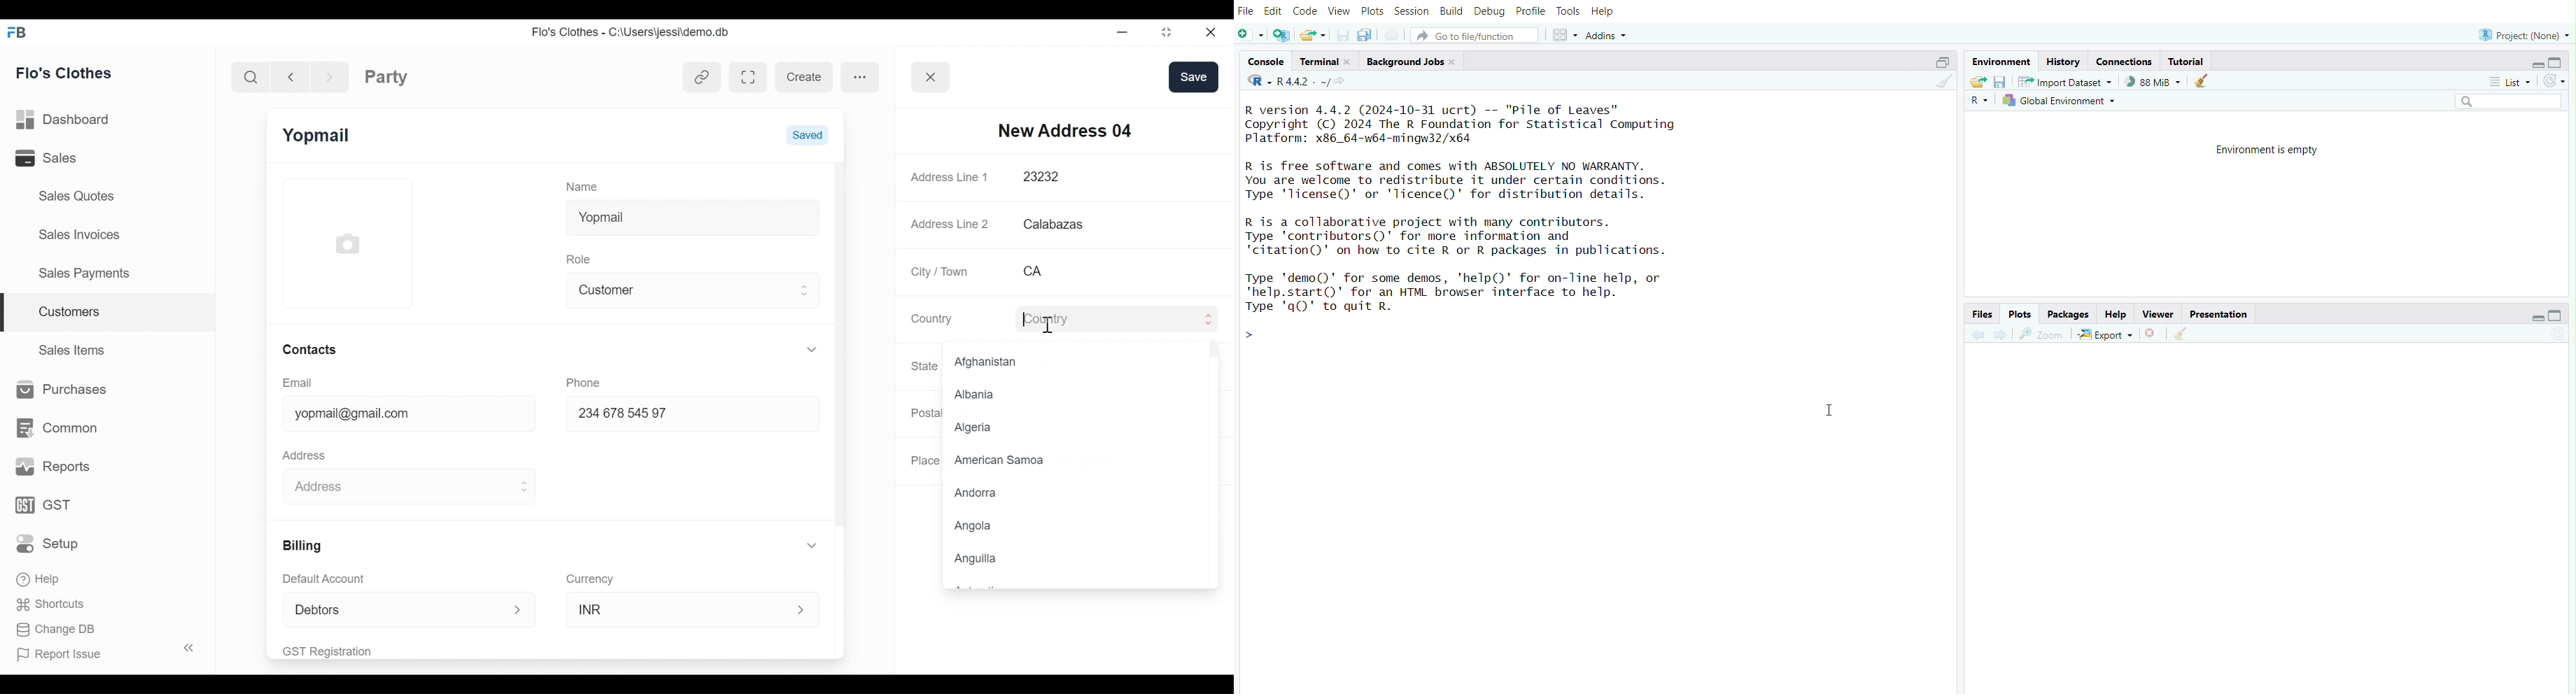 The image size is (2576, 700). Describe the element at coordinates (1414, 9) in the screenshot. I see `session` at that location.